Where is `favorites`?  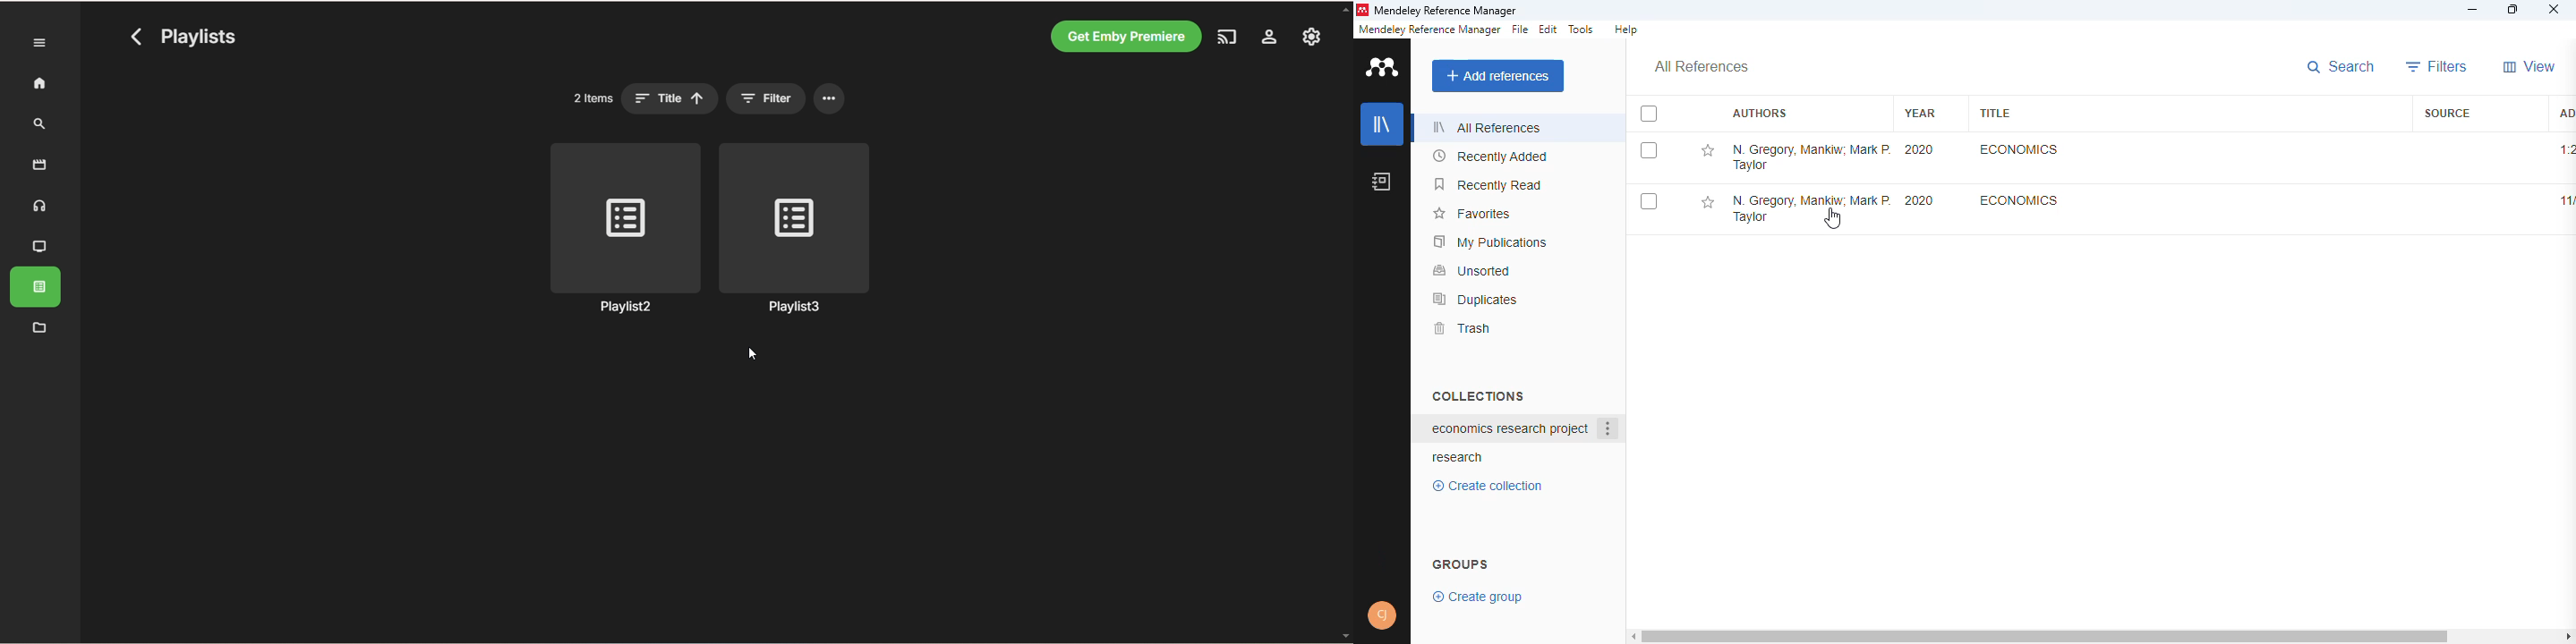
favorites is located at coordinates (1471, 214).